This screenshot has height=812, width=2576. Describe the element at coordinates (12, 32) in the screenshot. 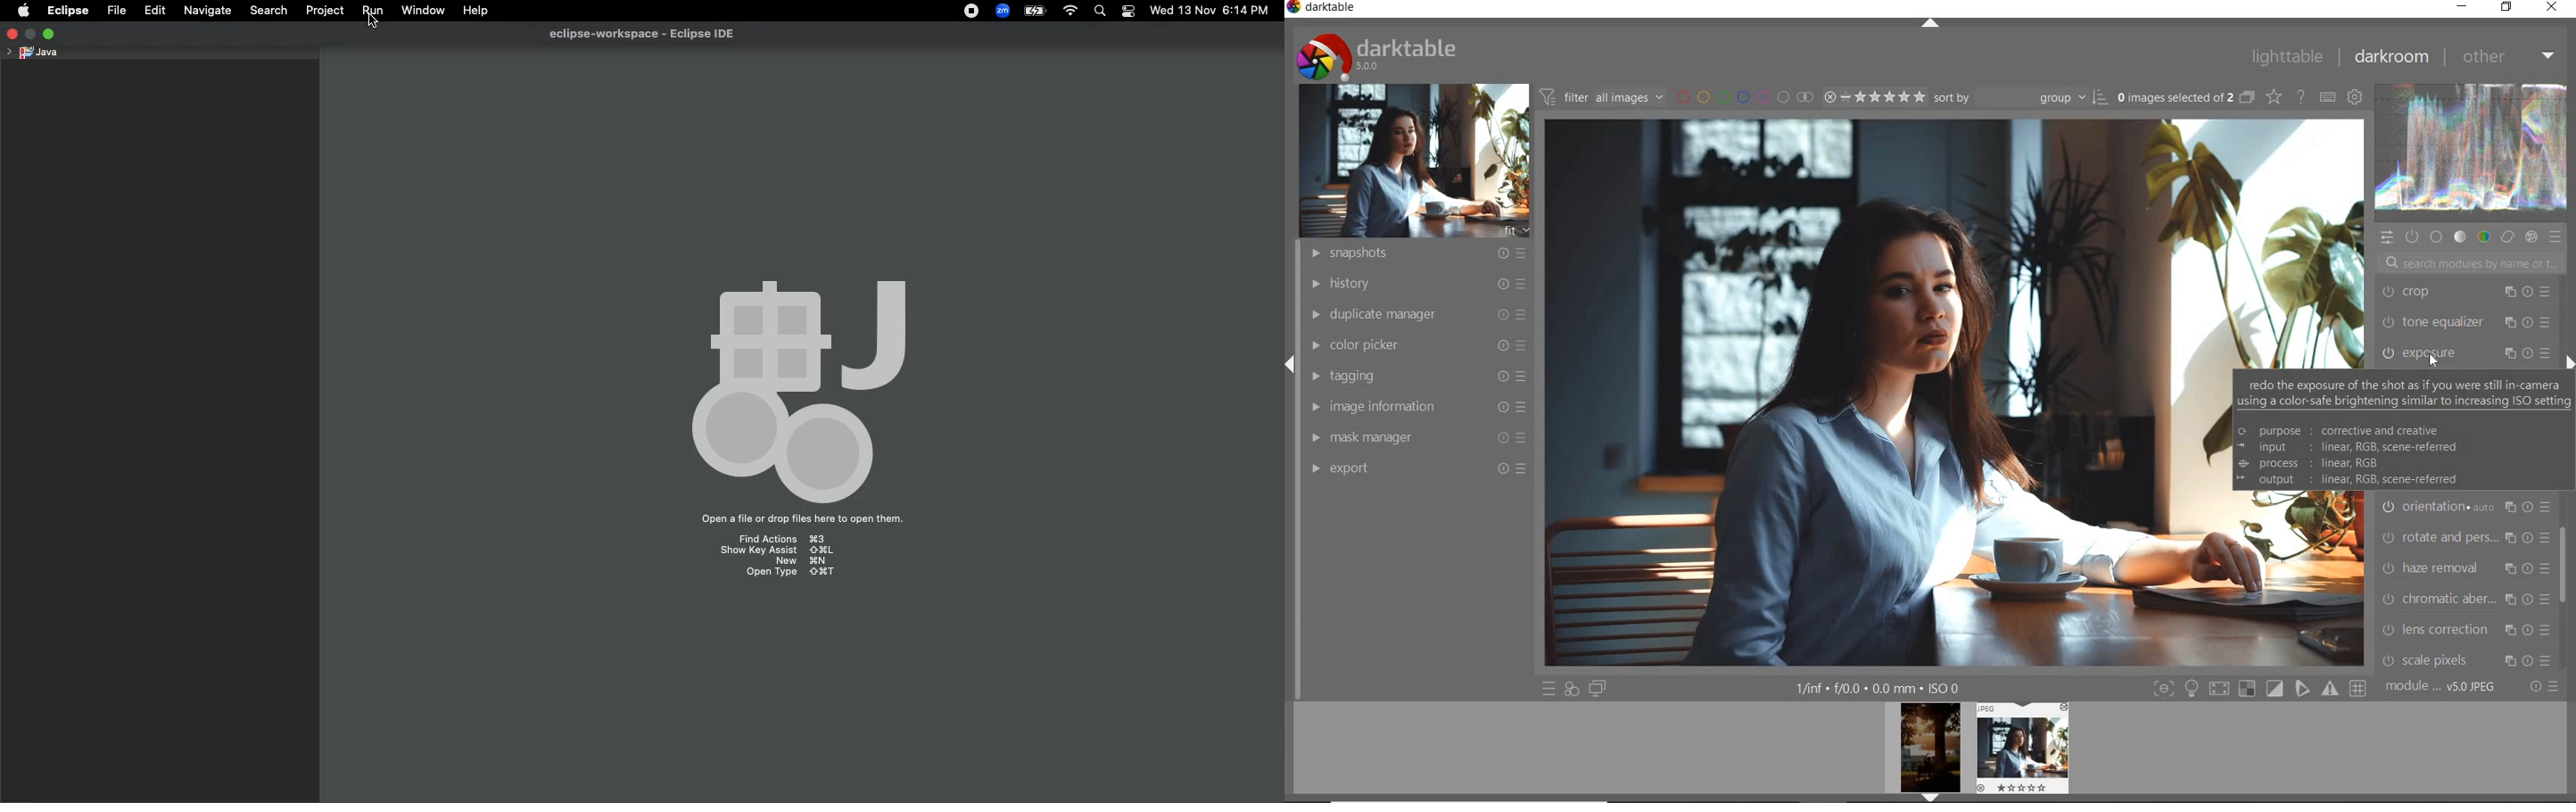

I see `Close` at that location.